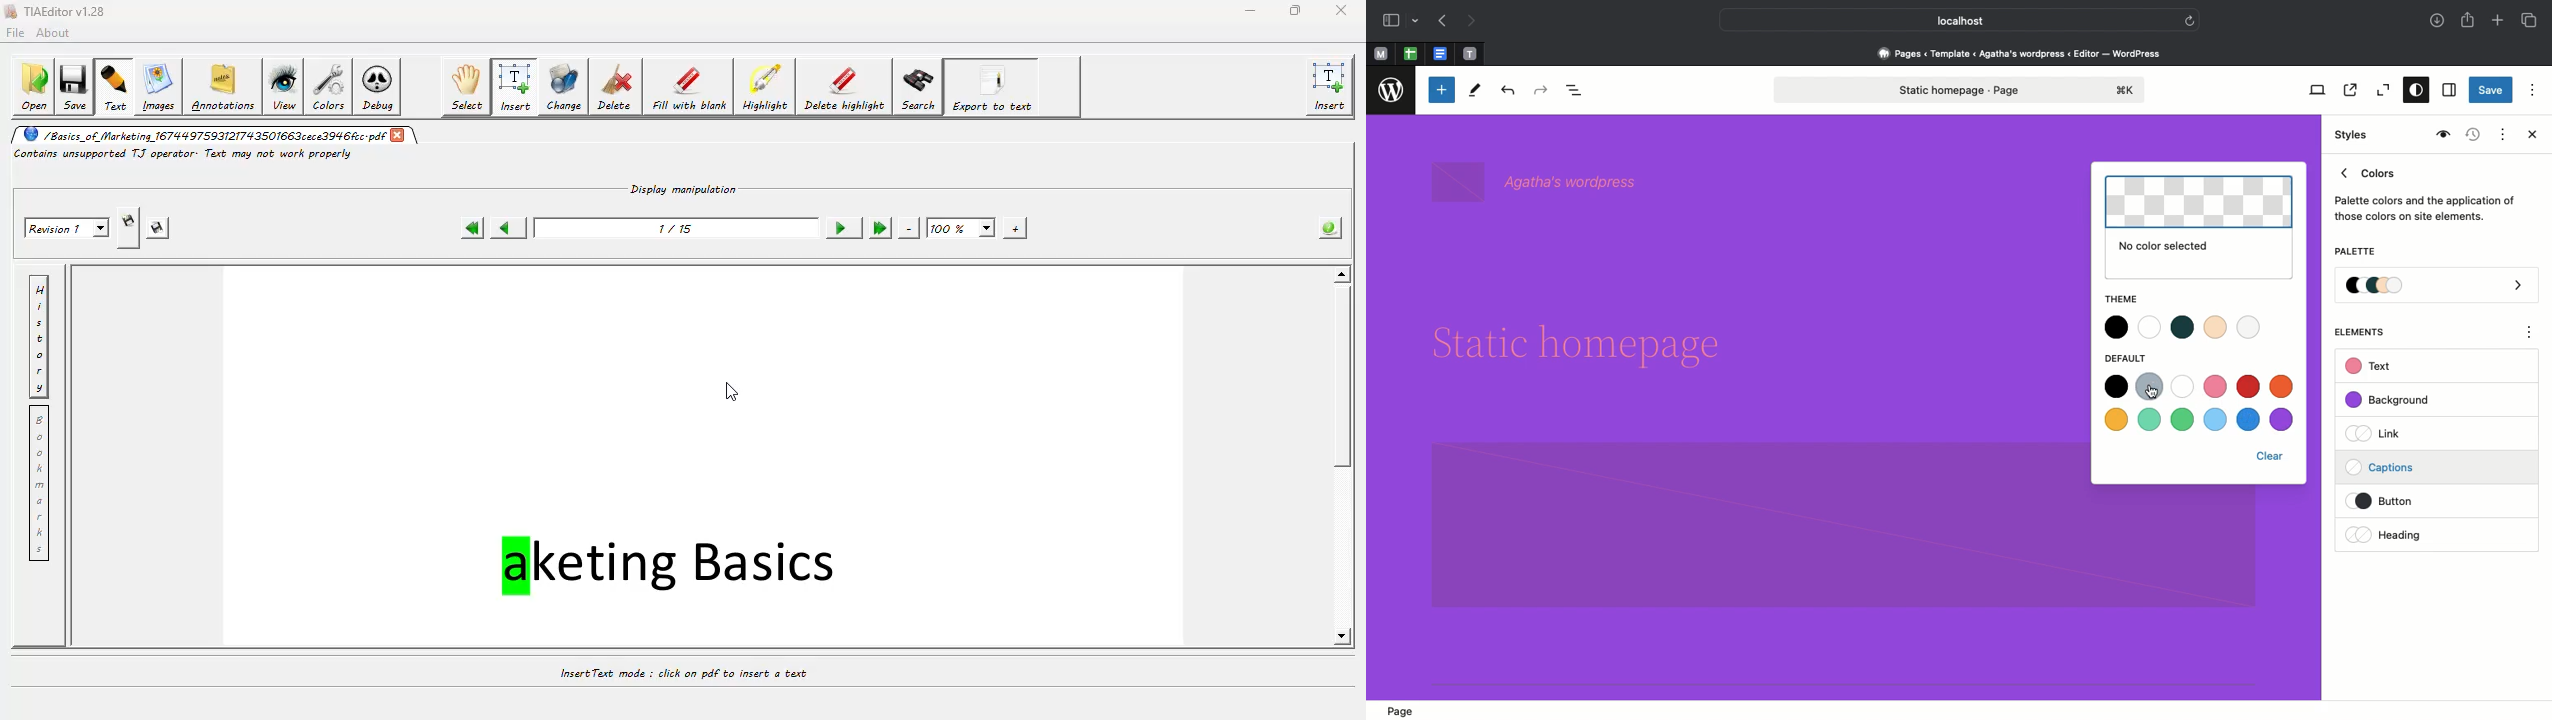  What do you see at coordinates (2353, 135) in the screenshot?
I see `Styles` at bounding box center [2353, 135].